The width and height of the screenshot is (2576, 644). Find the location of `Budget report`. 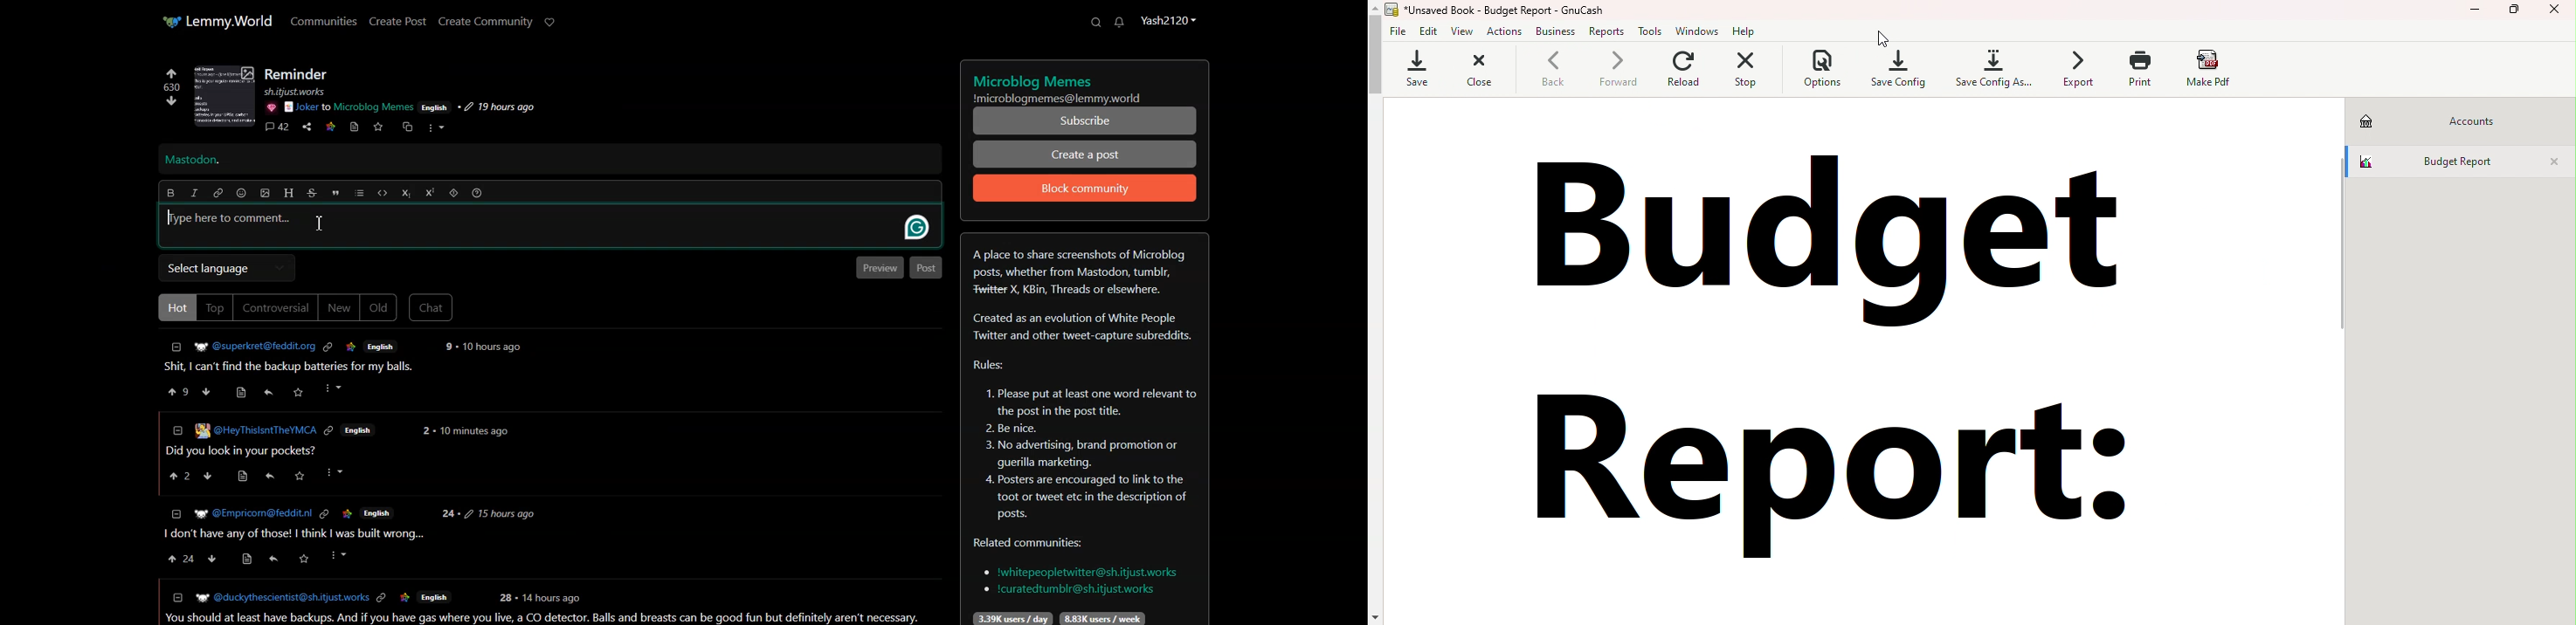

Budget report is located at coordinates (1831, 354).